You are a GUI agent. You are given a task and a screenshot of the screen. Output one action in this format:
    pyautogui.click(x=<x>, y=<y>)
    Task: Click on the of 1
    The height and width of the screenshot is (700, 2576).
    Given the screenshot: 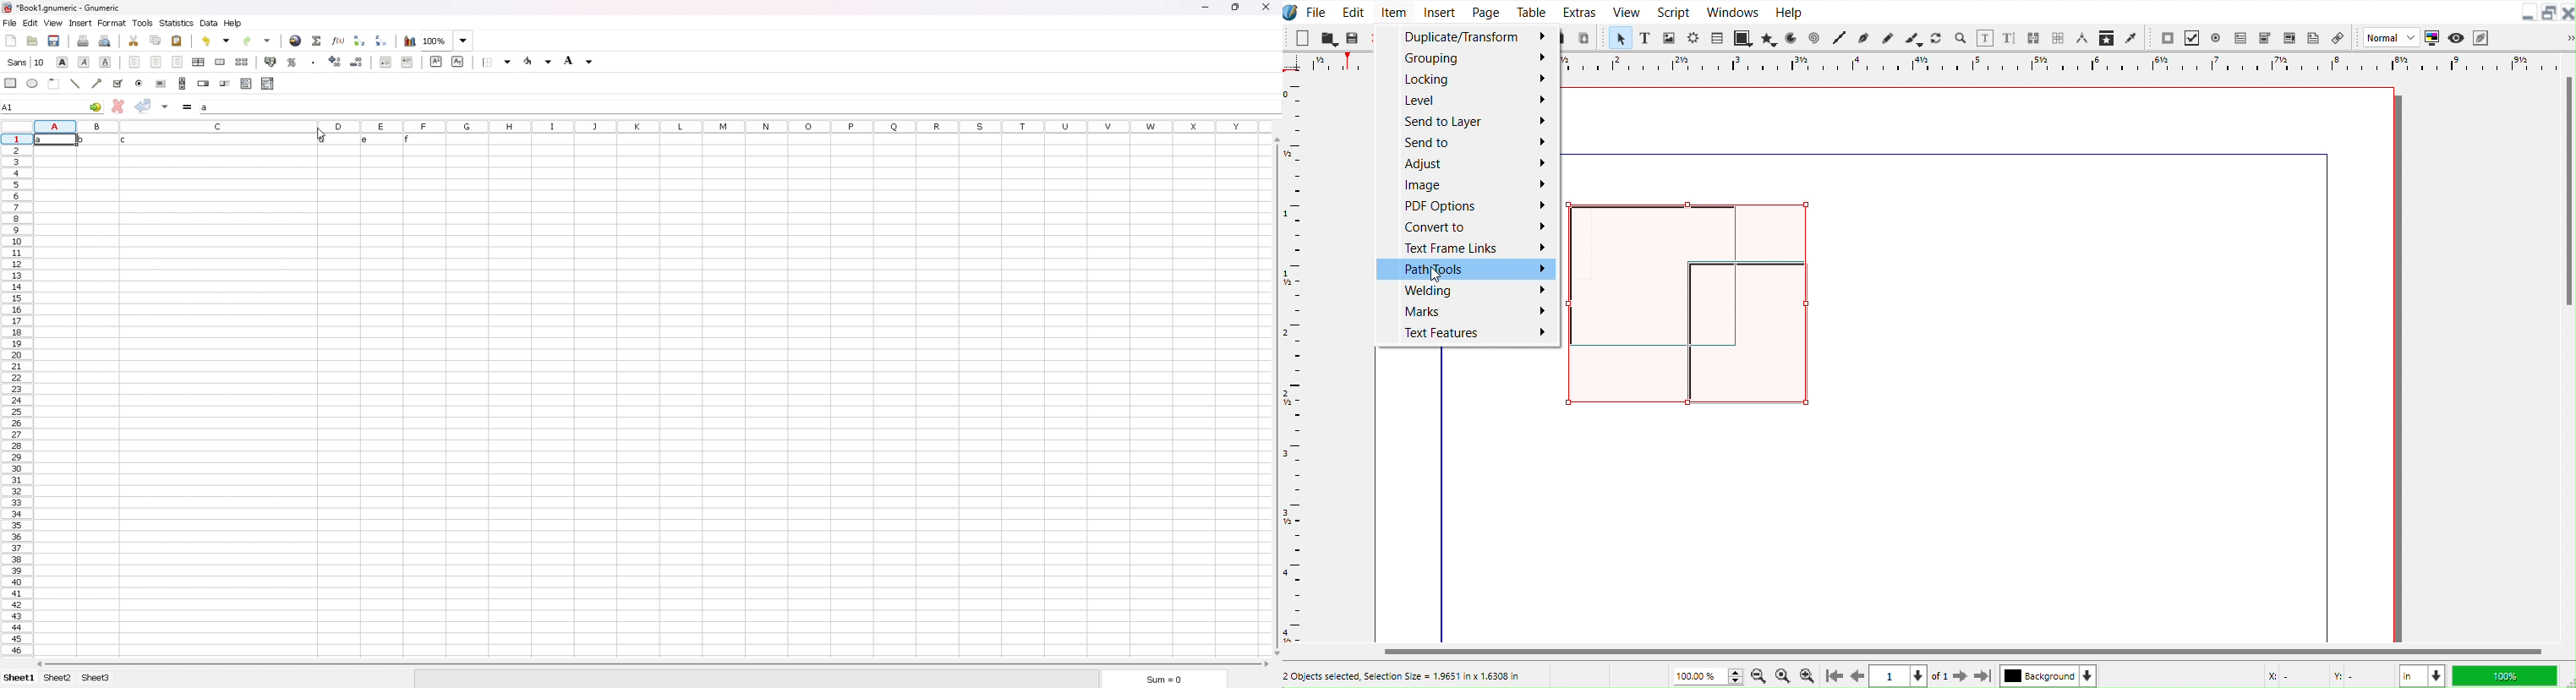 What is the action you would take?
    pyautogui.click(x=1939, y=677)
    